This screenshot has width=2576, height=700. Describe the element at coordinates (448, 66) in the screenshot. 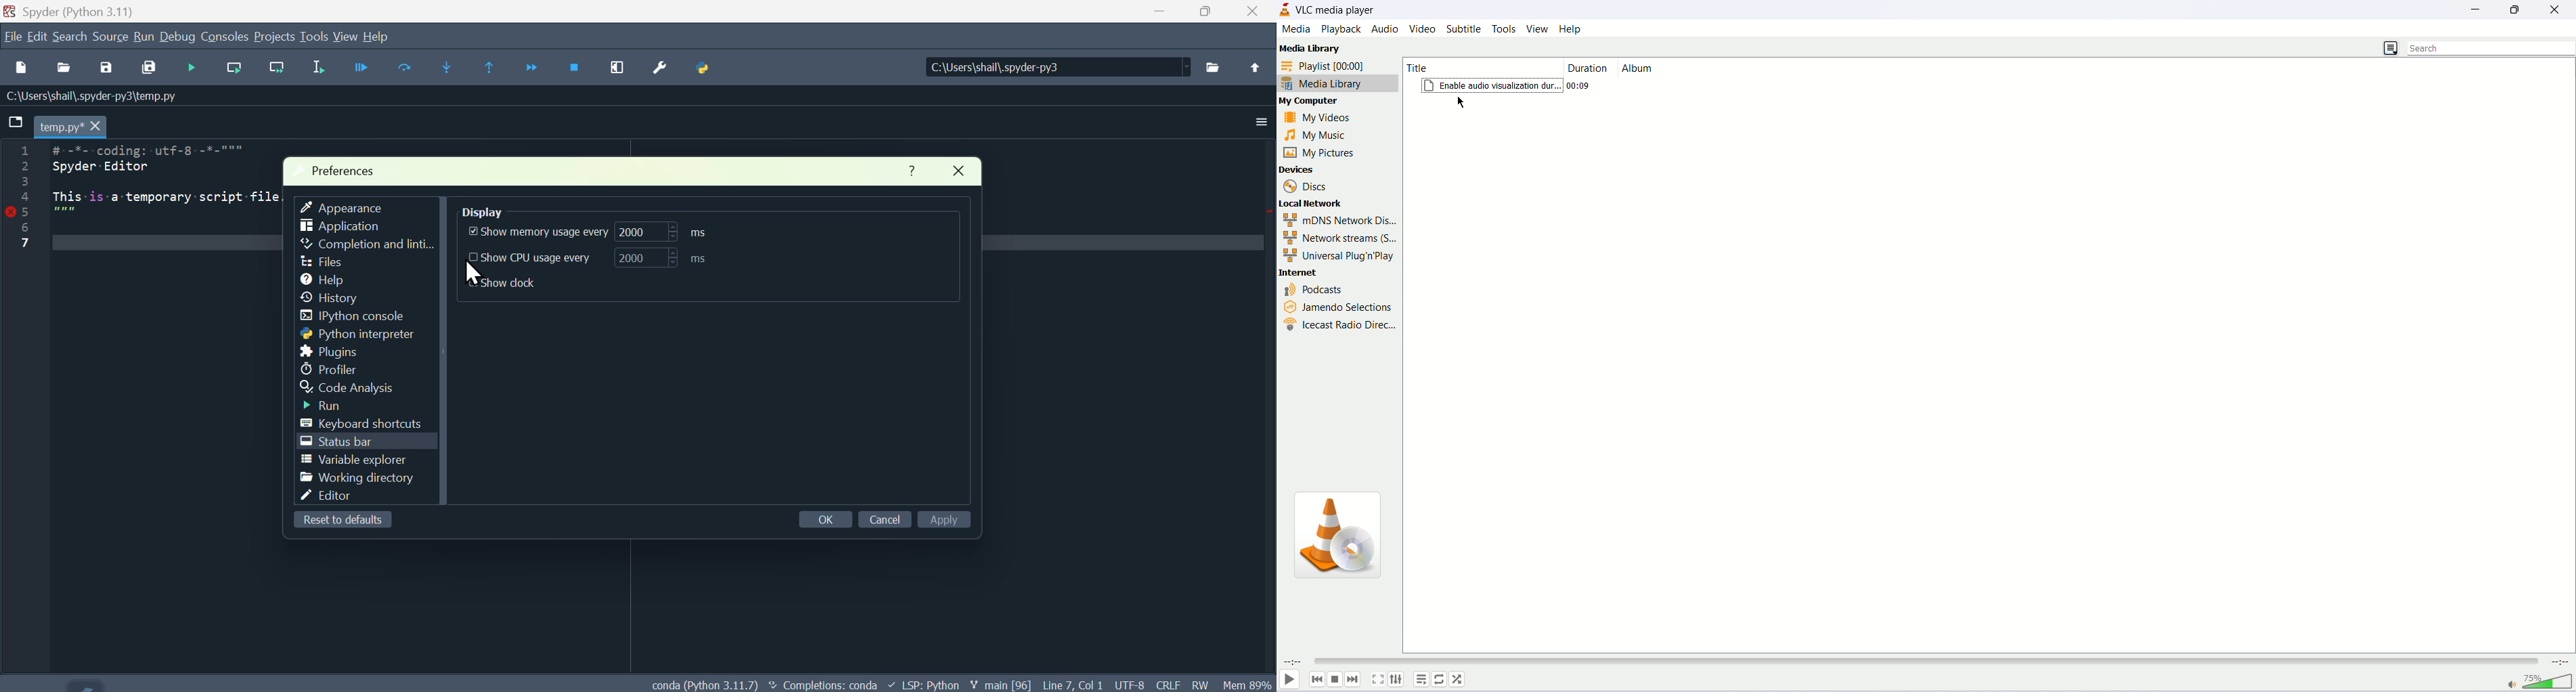

I see `Step into function` at that location.